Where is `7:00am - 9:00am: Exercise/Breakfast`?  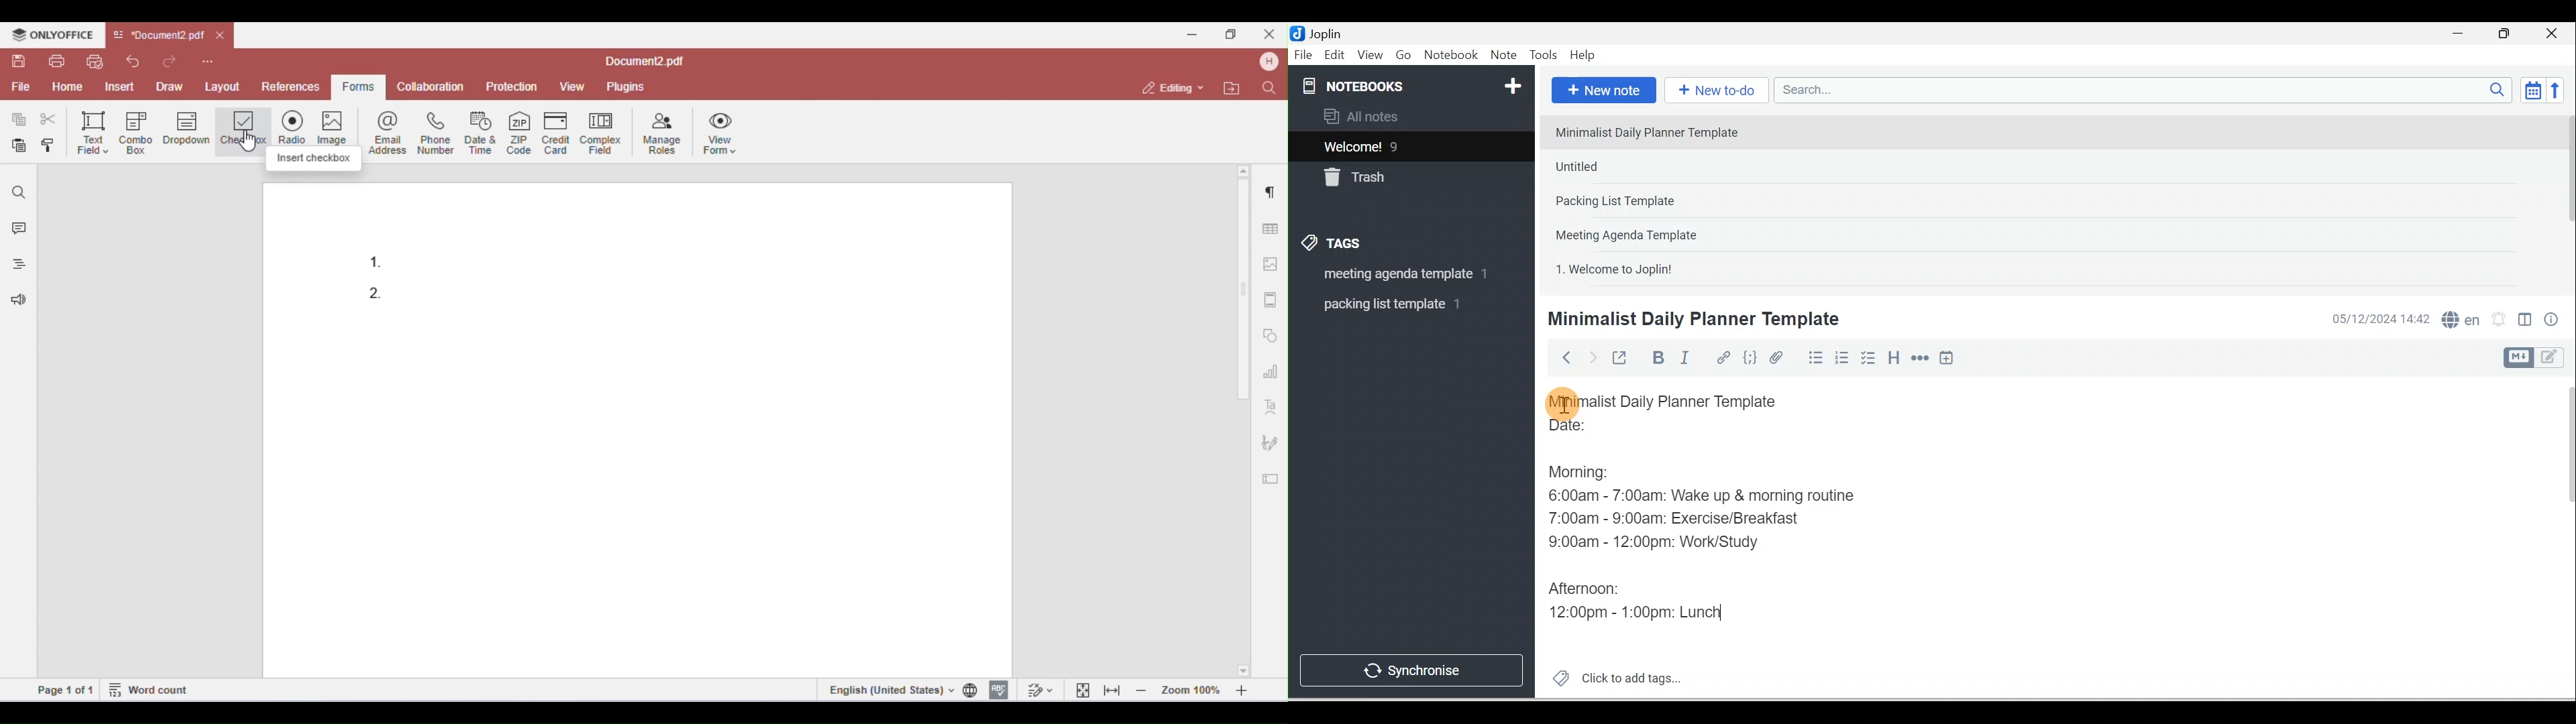
7:00am - 9:00am: Exercise/Breakfast is located at coordinates (1676, 517).